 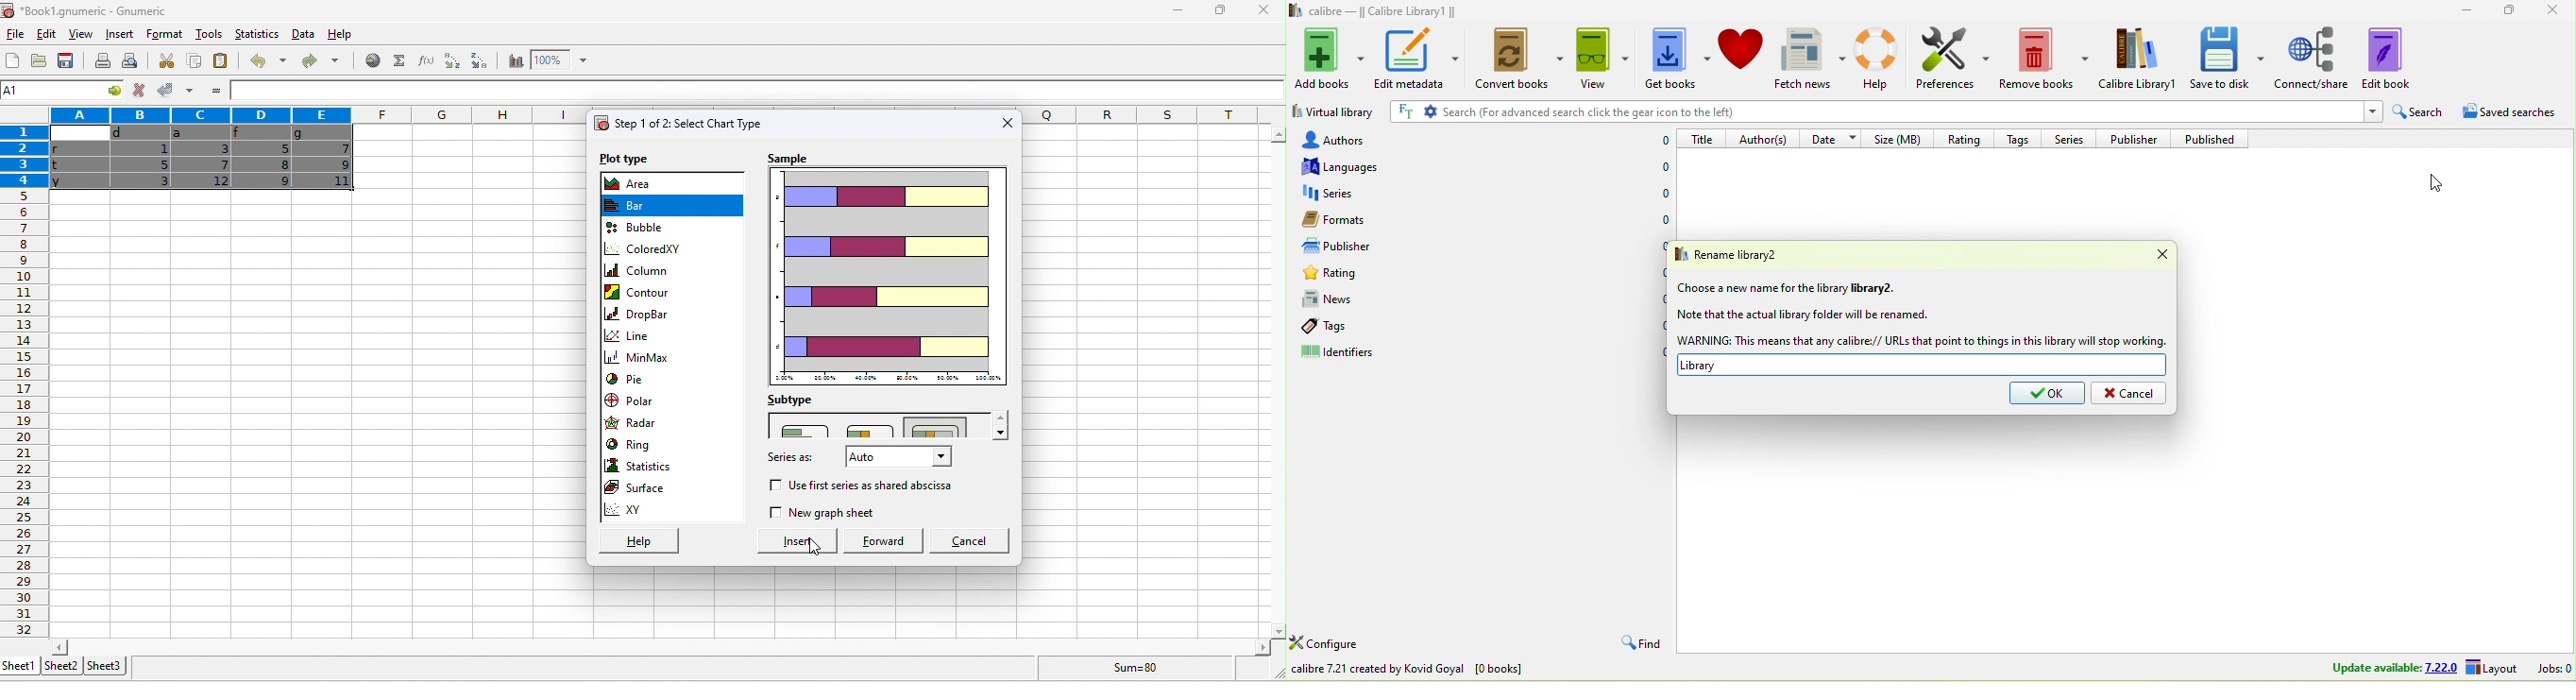 I want to click on choose a new name for the library 2, so click(x=1788, y=288).